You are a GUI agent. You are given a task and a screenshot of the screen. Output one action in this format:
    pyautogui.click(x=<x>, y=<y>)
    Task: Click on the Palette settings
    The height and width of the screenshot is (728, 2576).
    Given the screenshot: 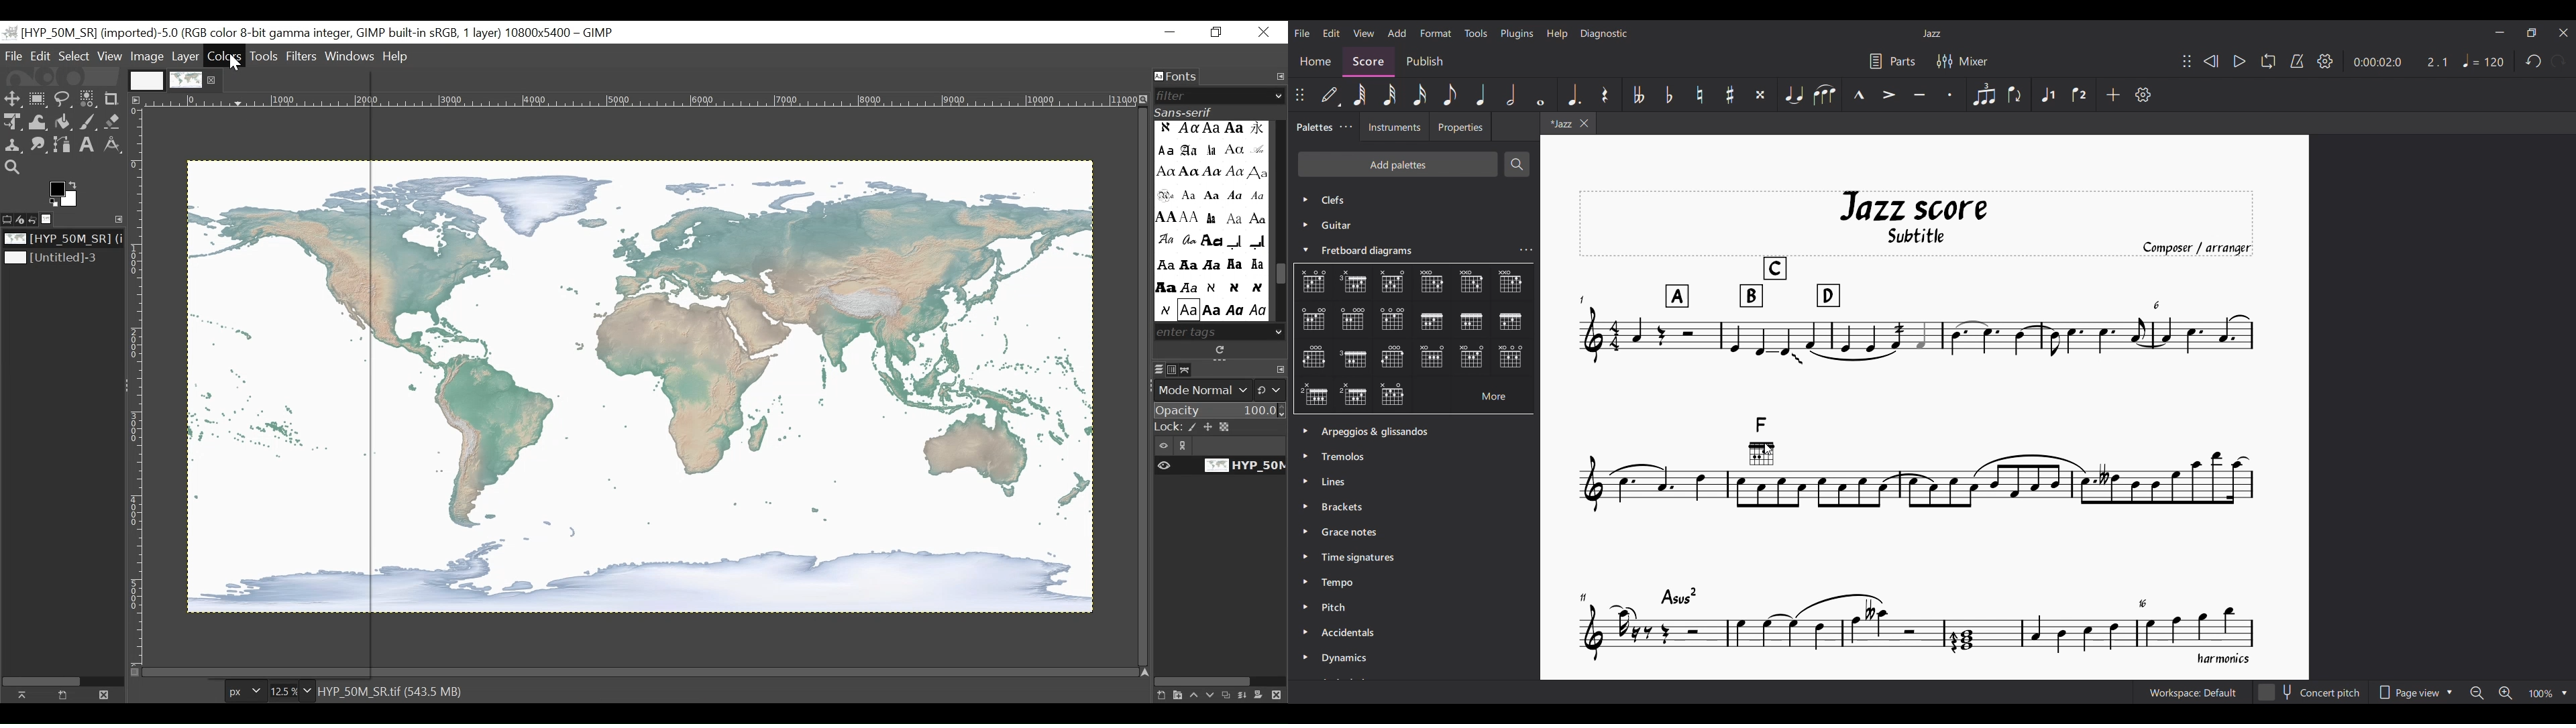 What is the action you would take?
    pyautogui.click(x=1346, y=126)
    